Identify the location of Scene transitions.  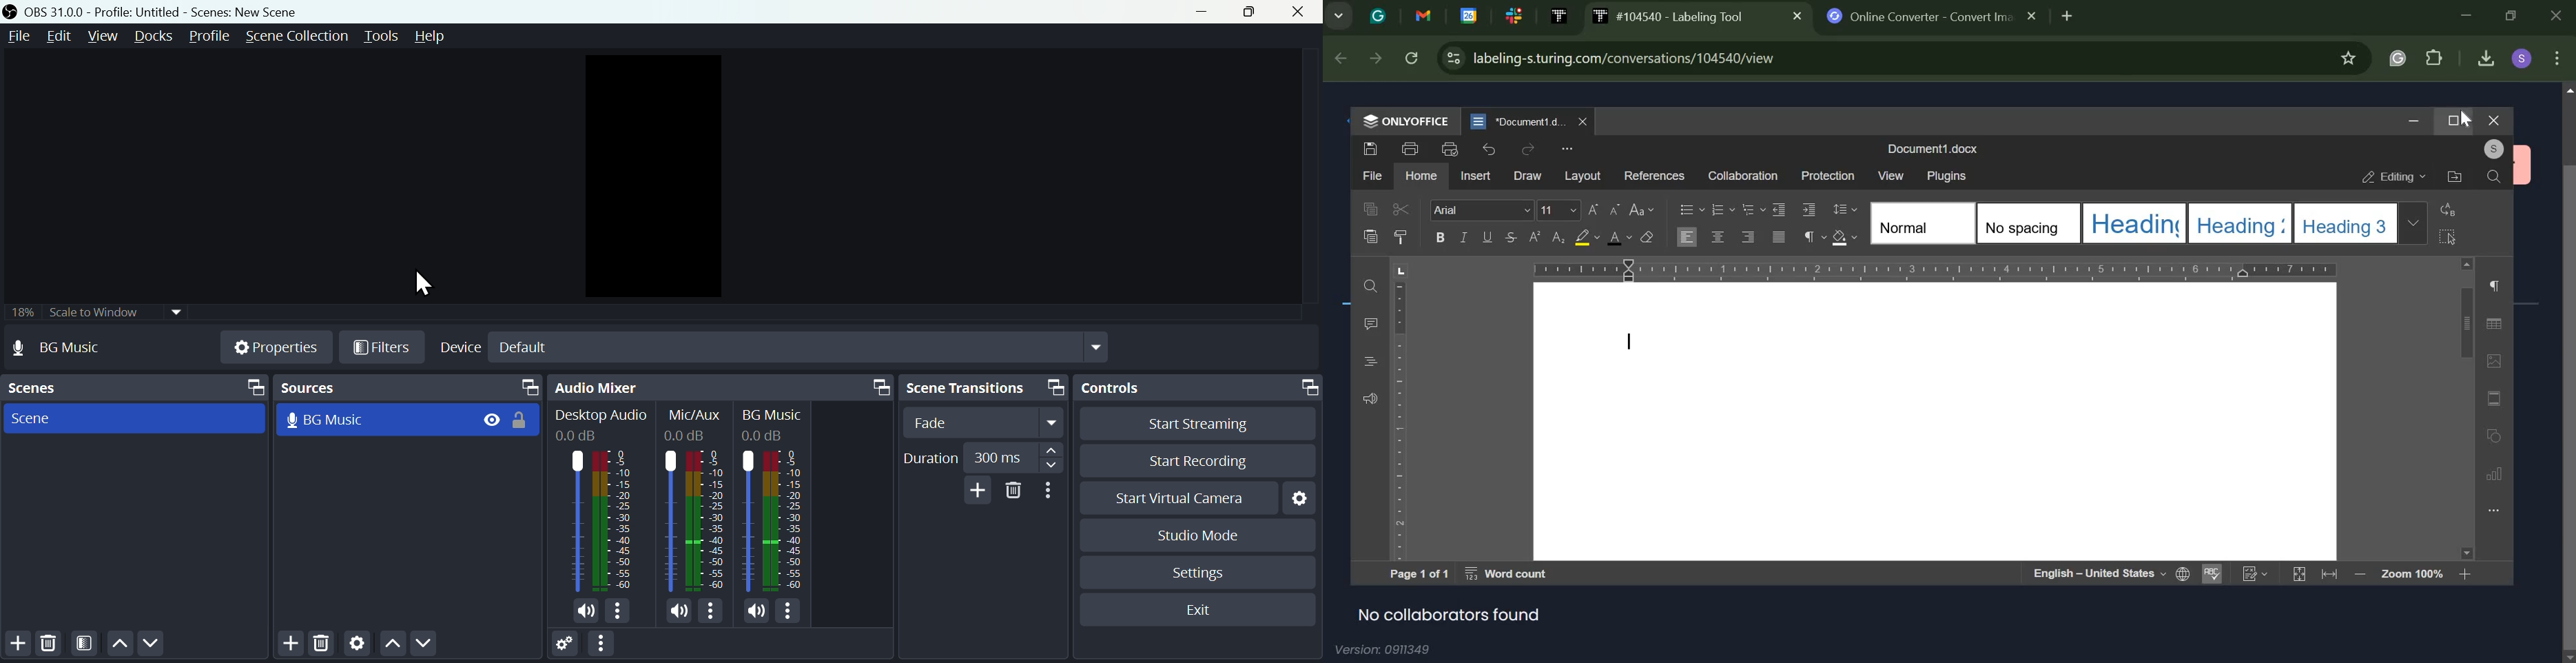
(987, 388).